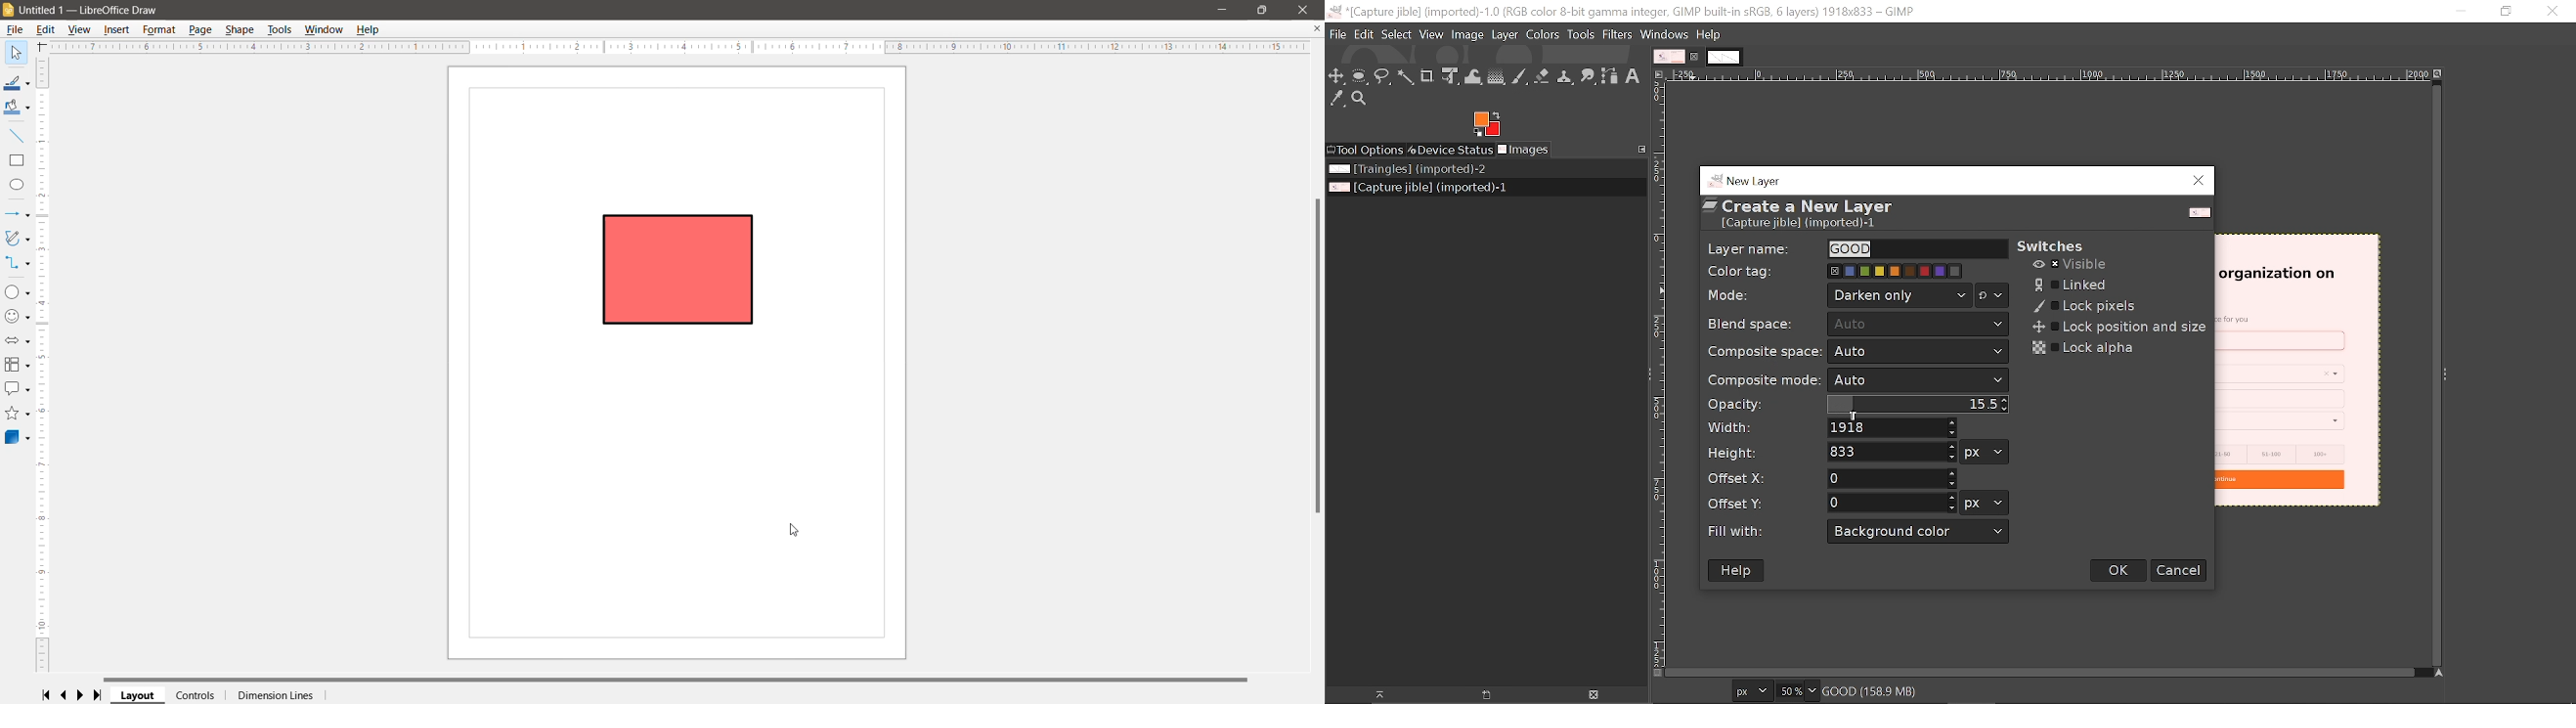 The height and width of the screenshot is (728, 2576). I want to click on Symbol Shapes, so click(17, 317).